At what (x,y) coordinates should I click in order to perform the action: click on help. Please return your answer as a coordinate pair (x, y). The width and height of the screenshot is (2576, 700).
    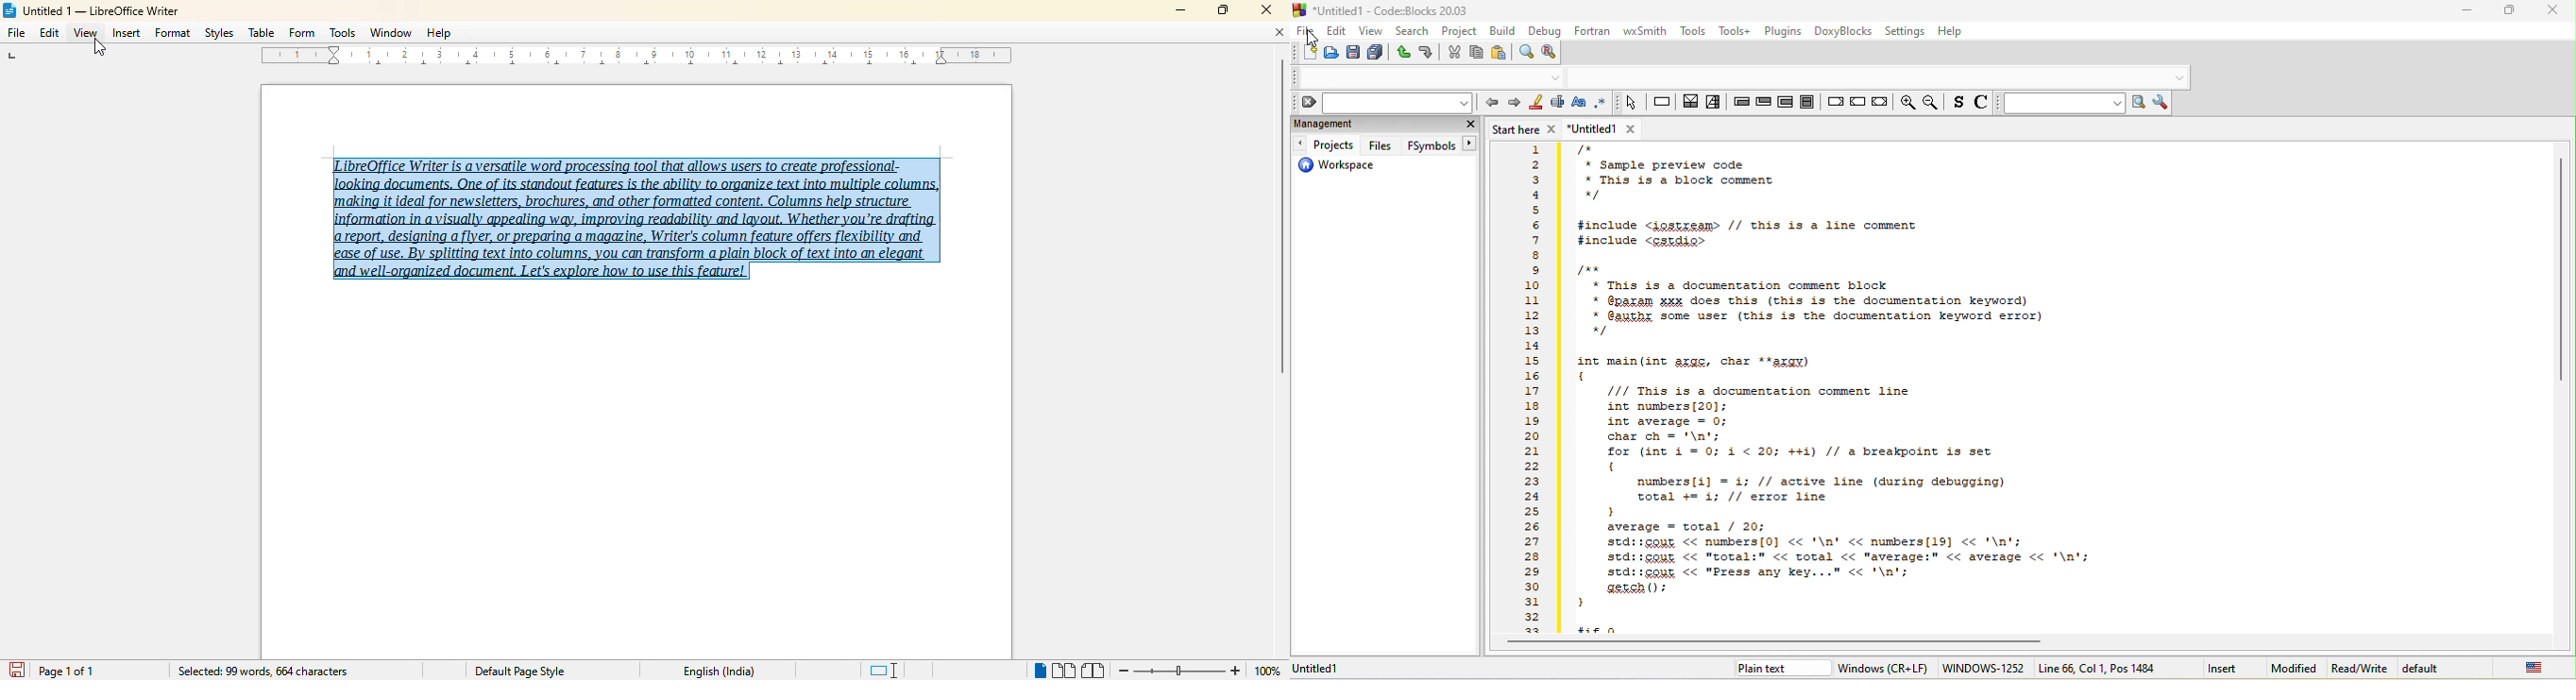
    Looking at the image, I should click on (1951, 31).